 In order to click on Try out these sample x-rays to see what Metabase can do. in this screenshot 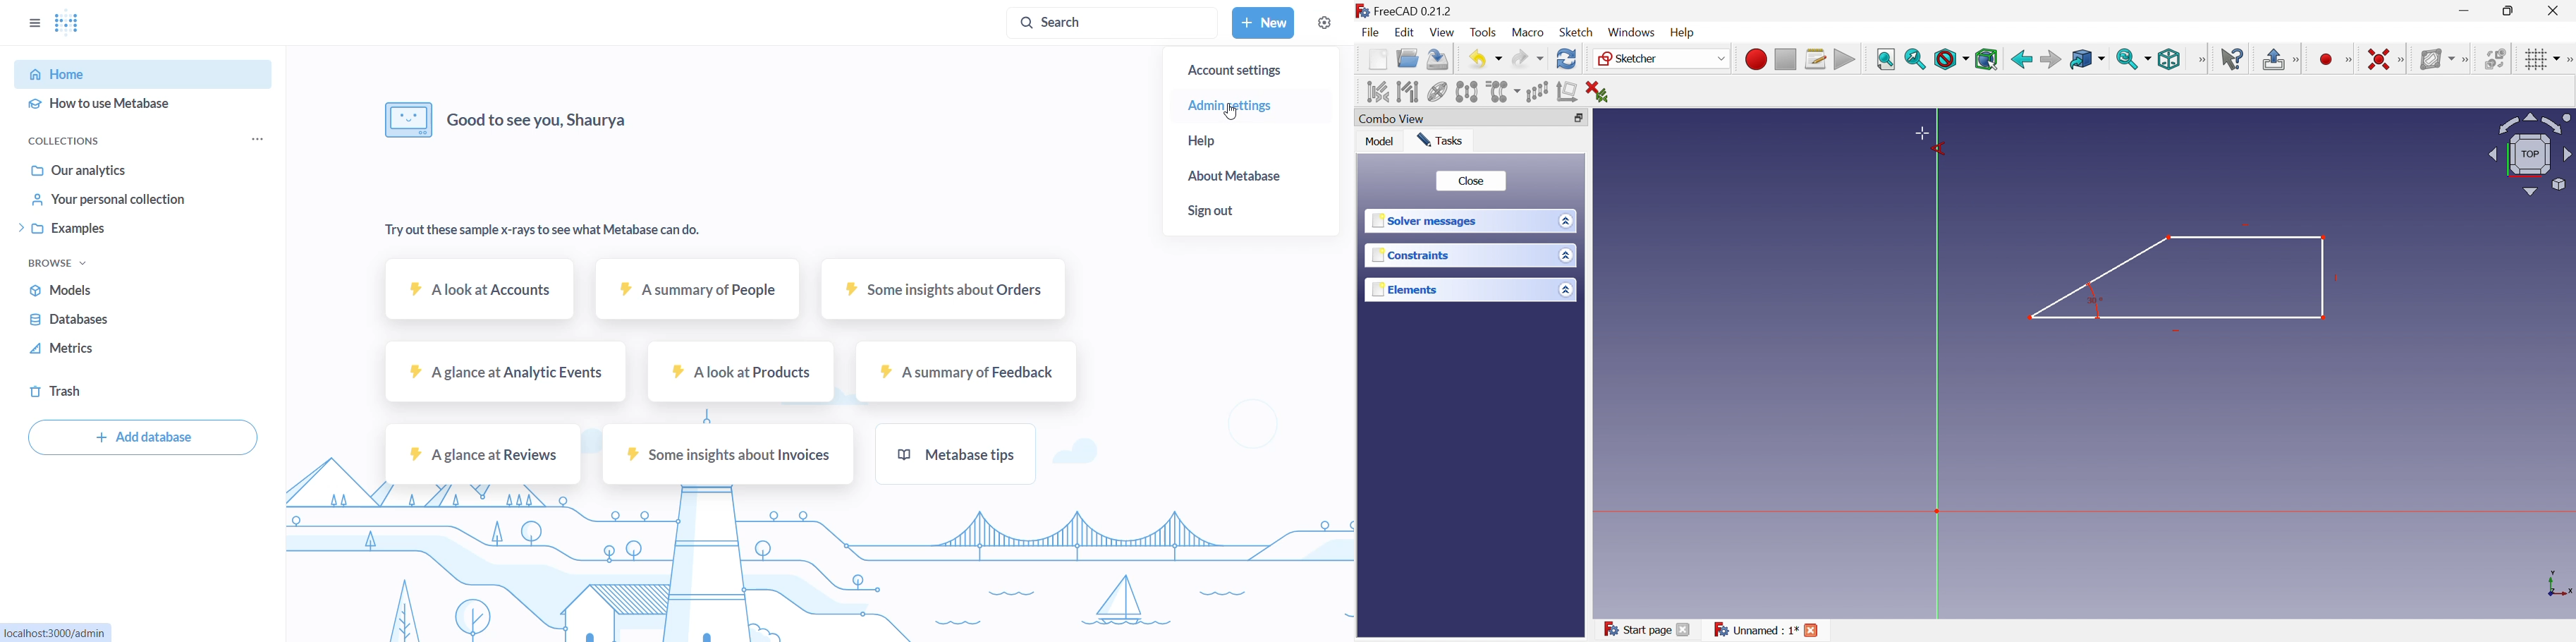, I will do `click(540, 229)`.